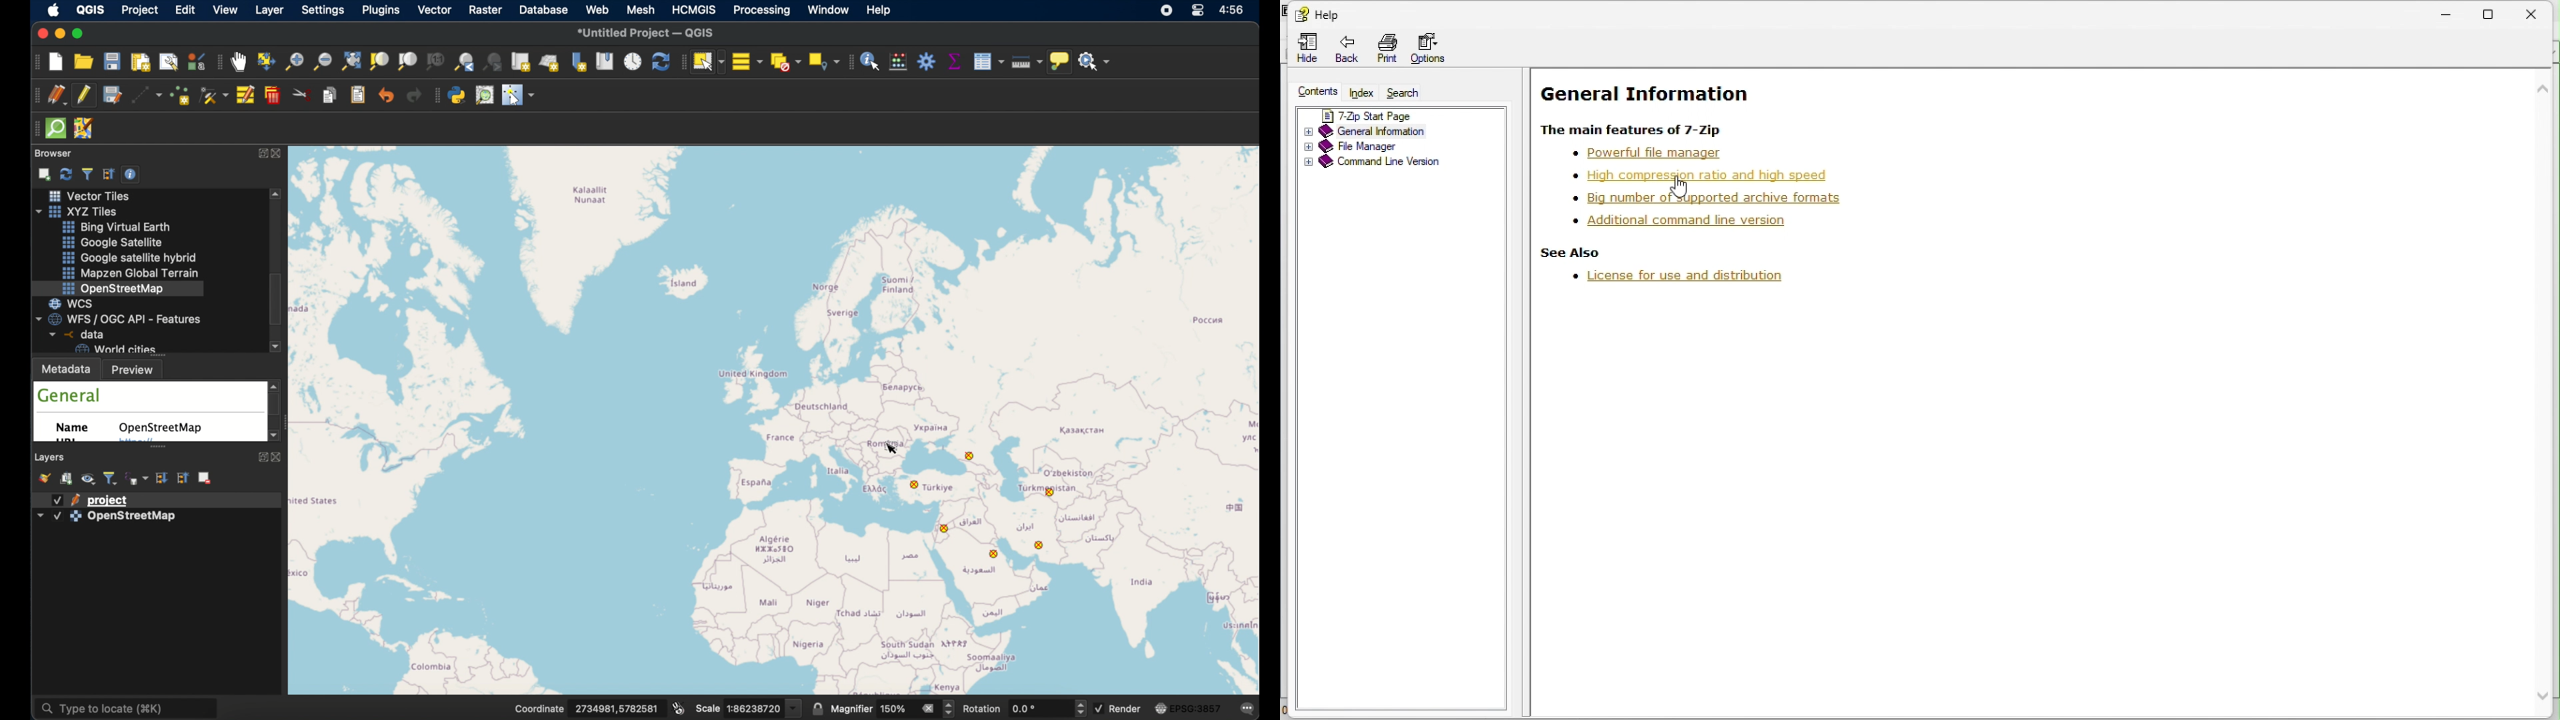 The height and width of the screenshot is (728, 2576). What do you see at coordinates (110, 499) in the screenshot?
I see `project layer` at bounding box center [110, 499].